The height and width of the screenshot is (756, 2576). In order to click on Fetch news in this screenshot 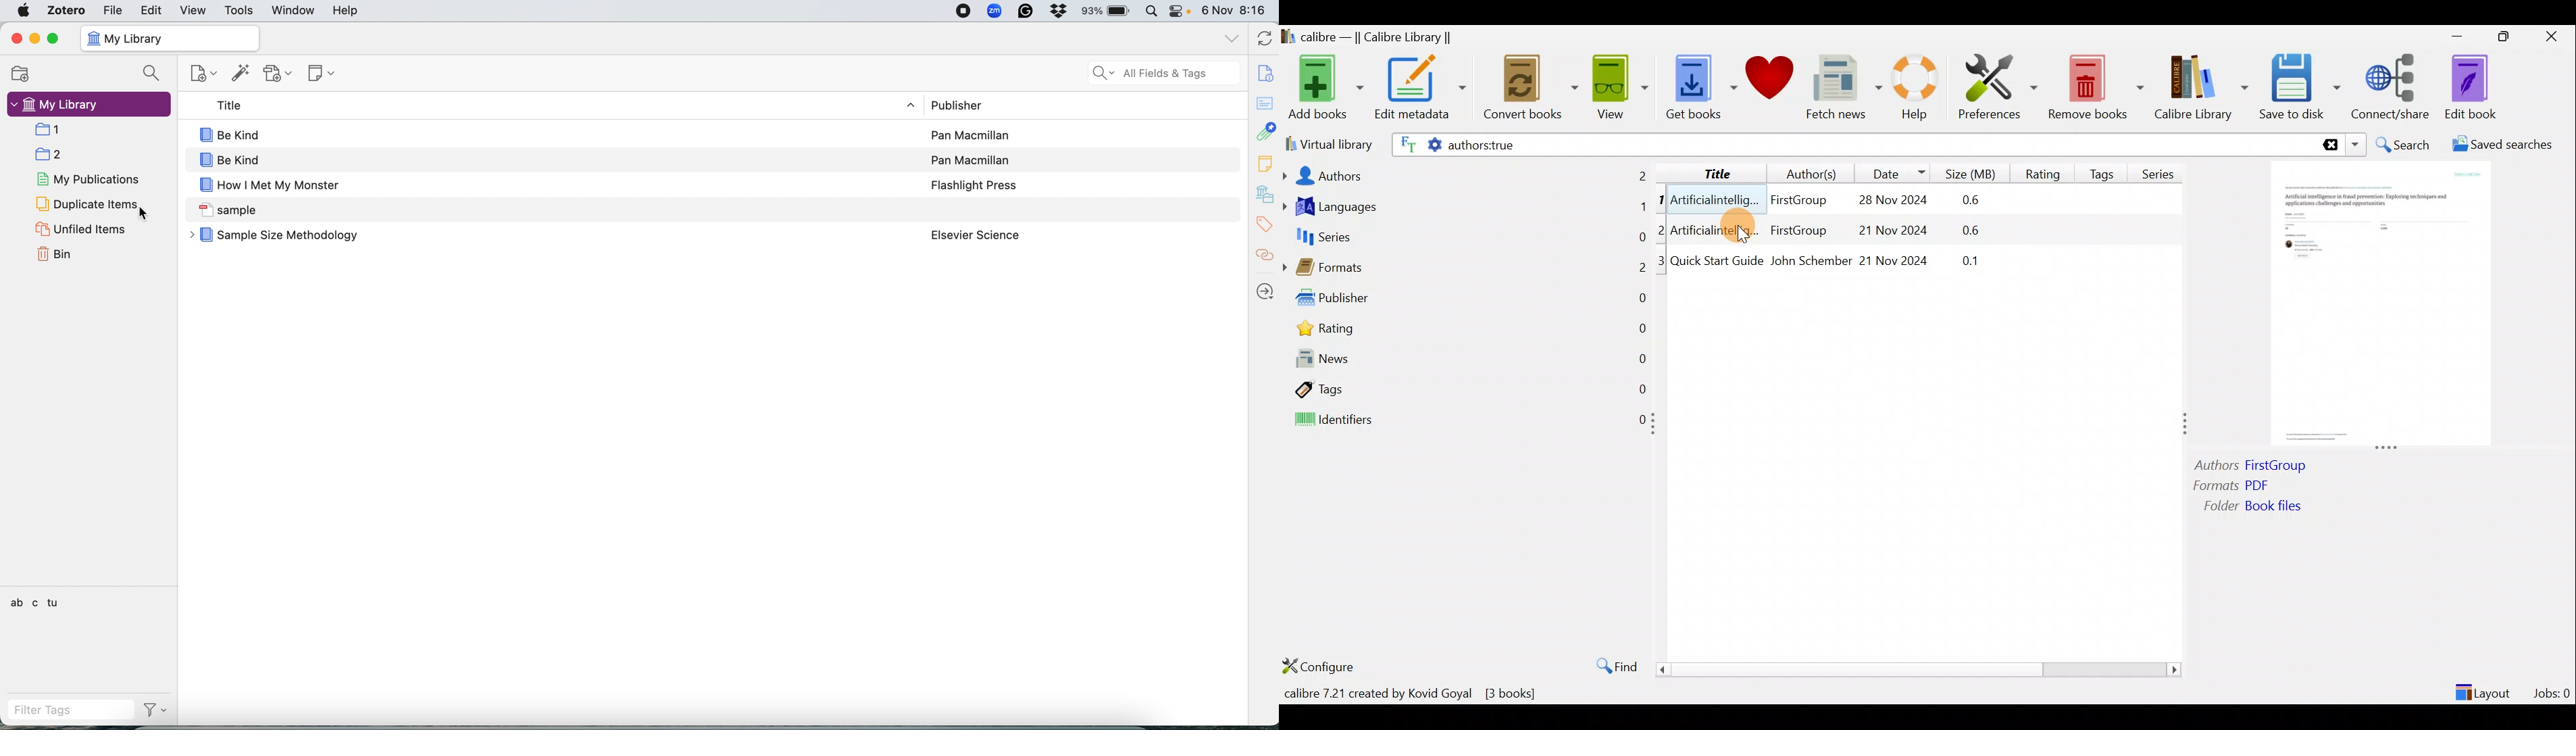, I will do `click(1841, 91)`.